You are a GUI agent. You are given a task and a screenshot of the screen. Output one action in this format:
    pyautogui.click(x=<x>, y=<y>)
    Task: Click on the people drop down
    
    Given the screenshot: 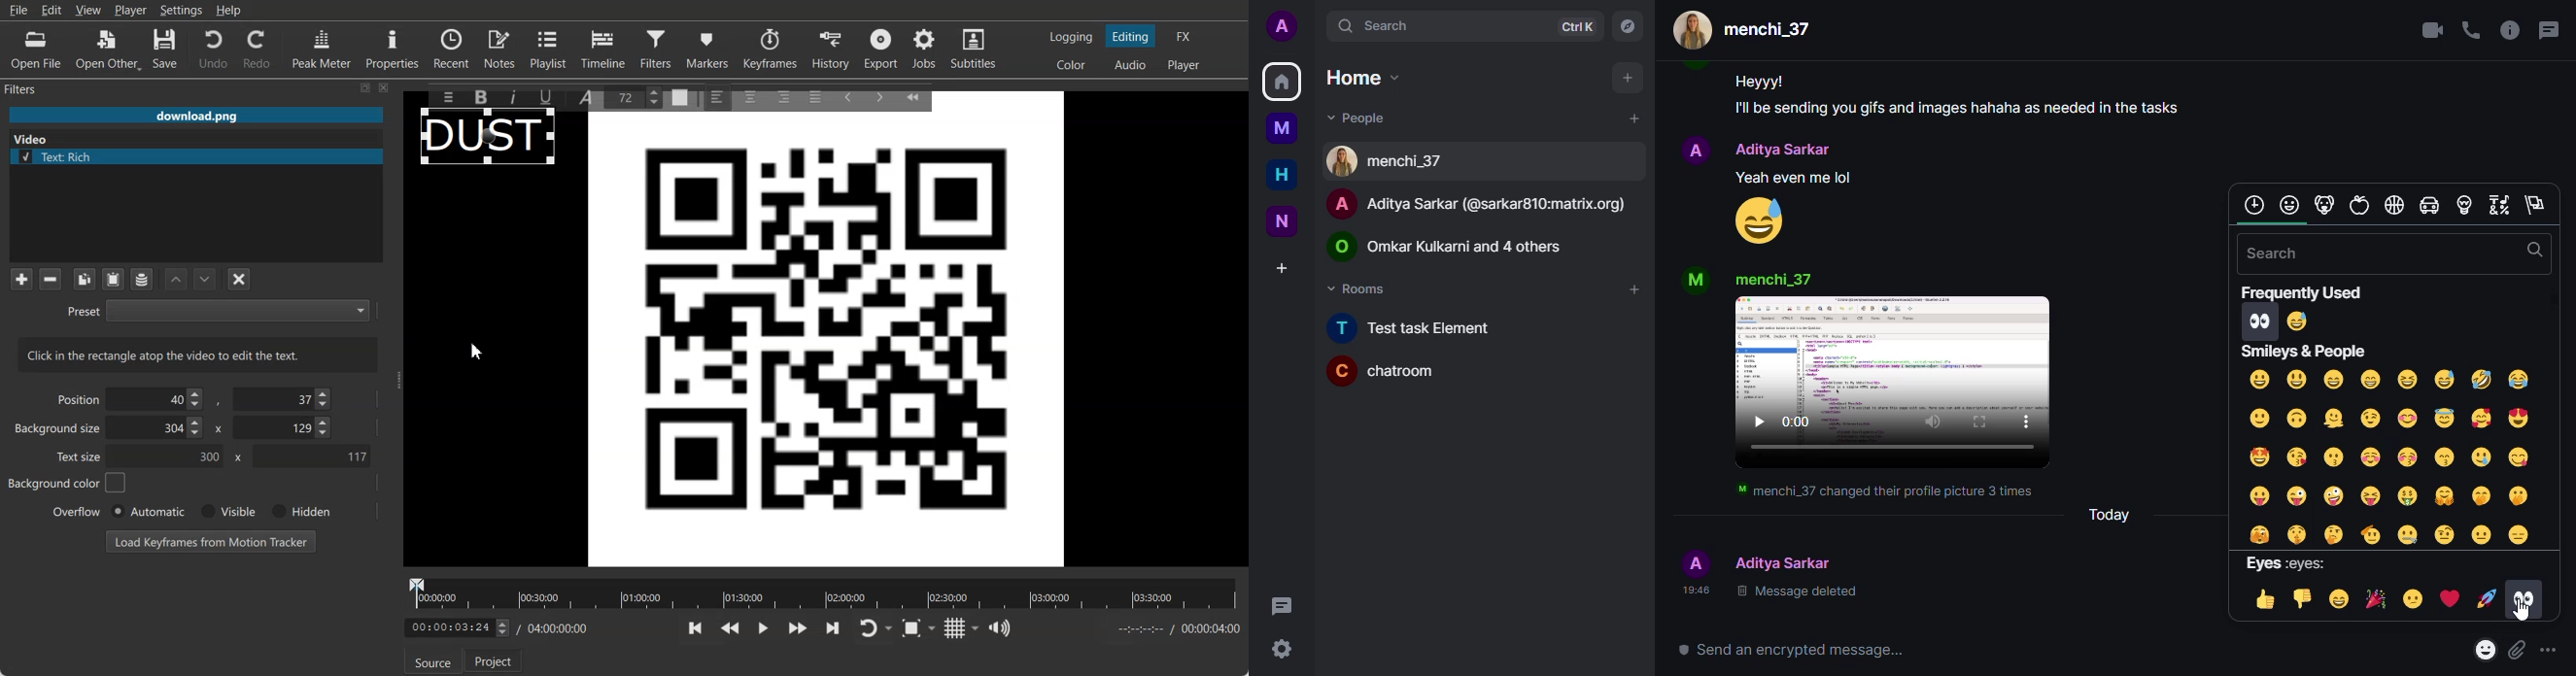 What is the action you would take?
    pyautogui.click(x=1358, y=117)
    